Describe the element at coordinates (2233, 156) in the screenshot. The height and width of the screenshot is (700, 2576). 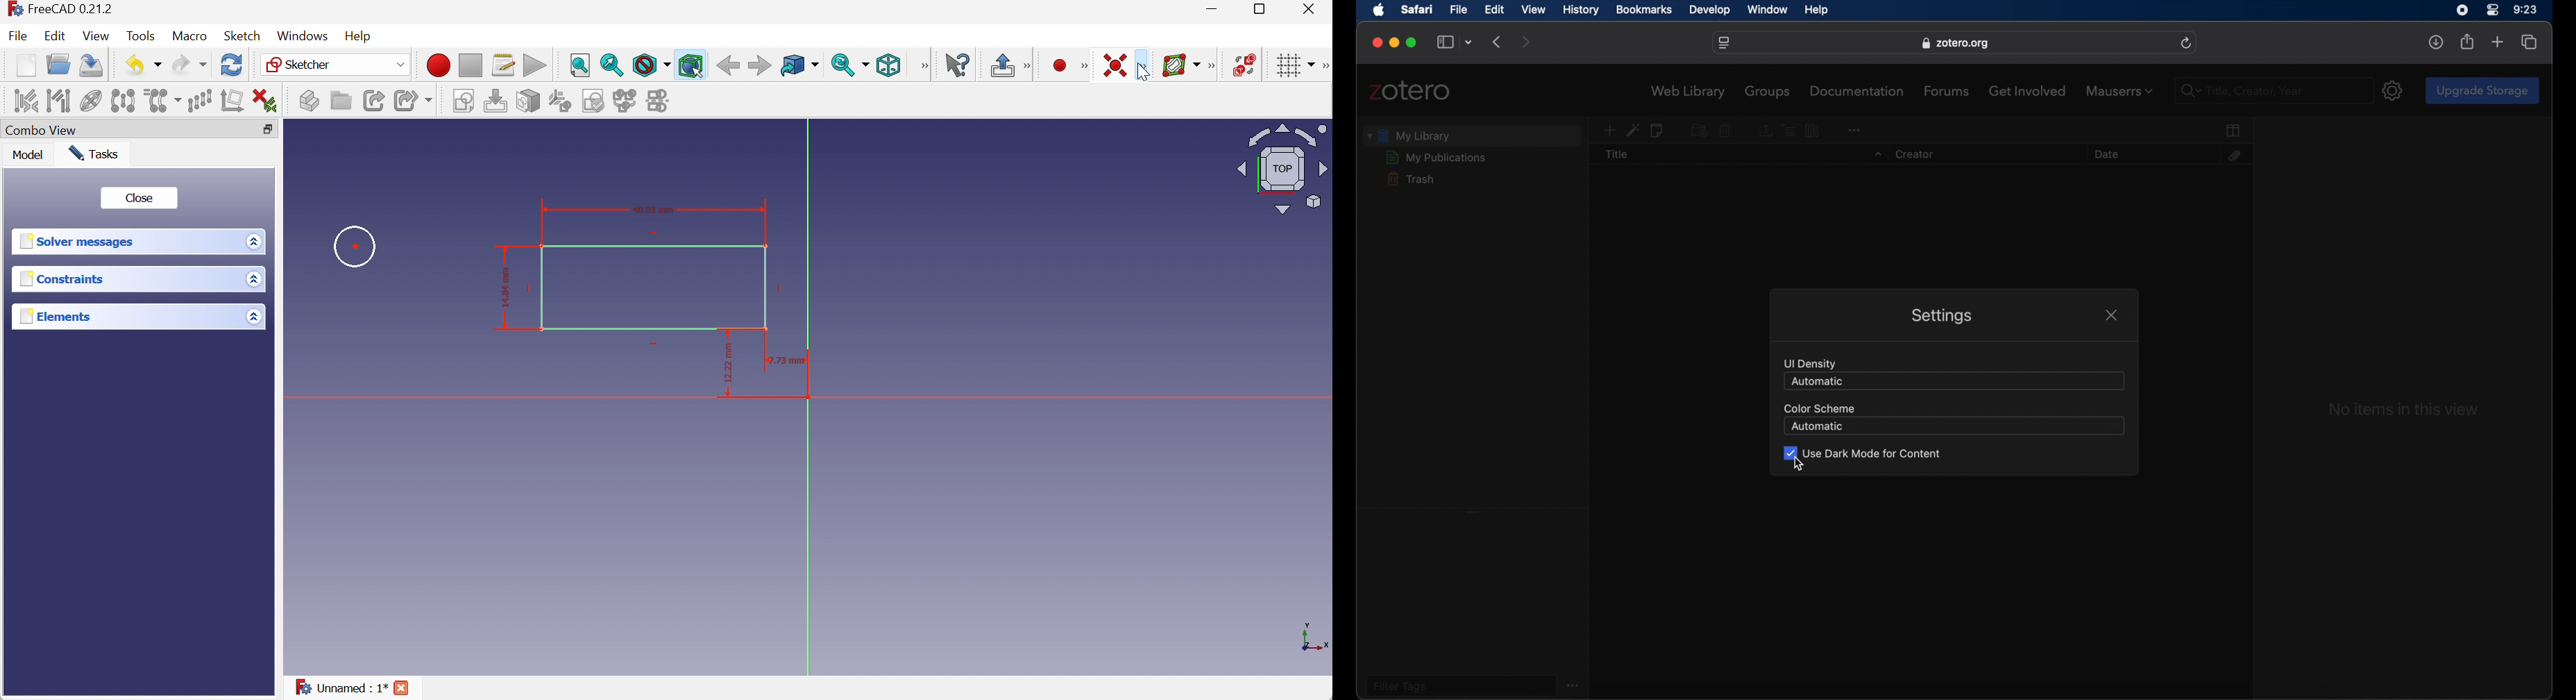
I see `attachment` at that location.